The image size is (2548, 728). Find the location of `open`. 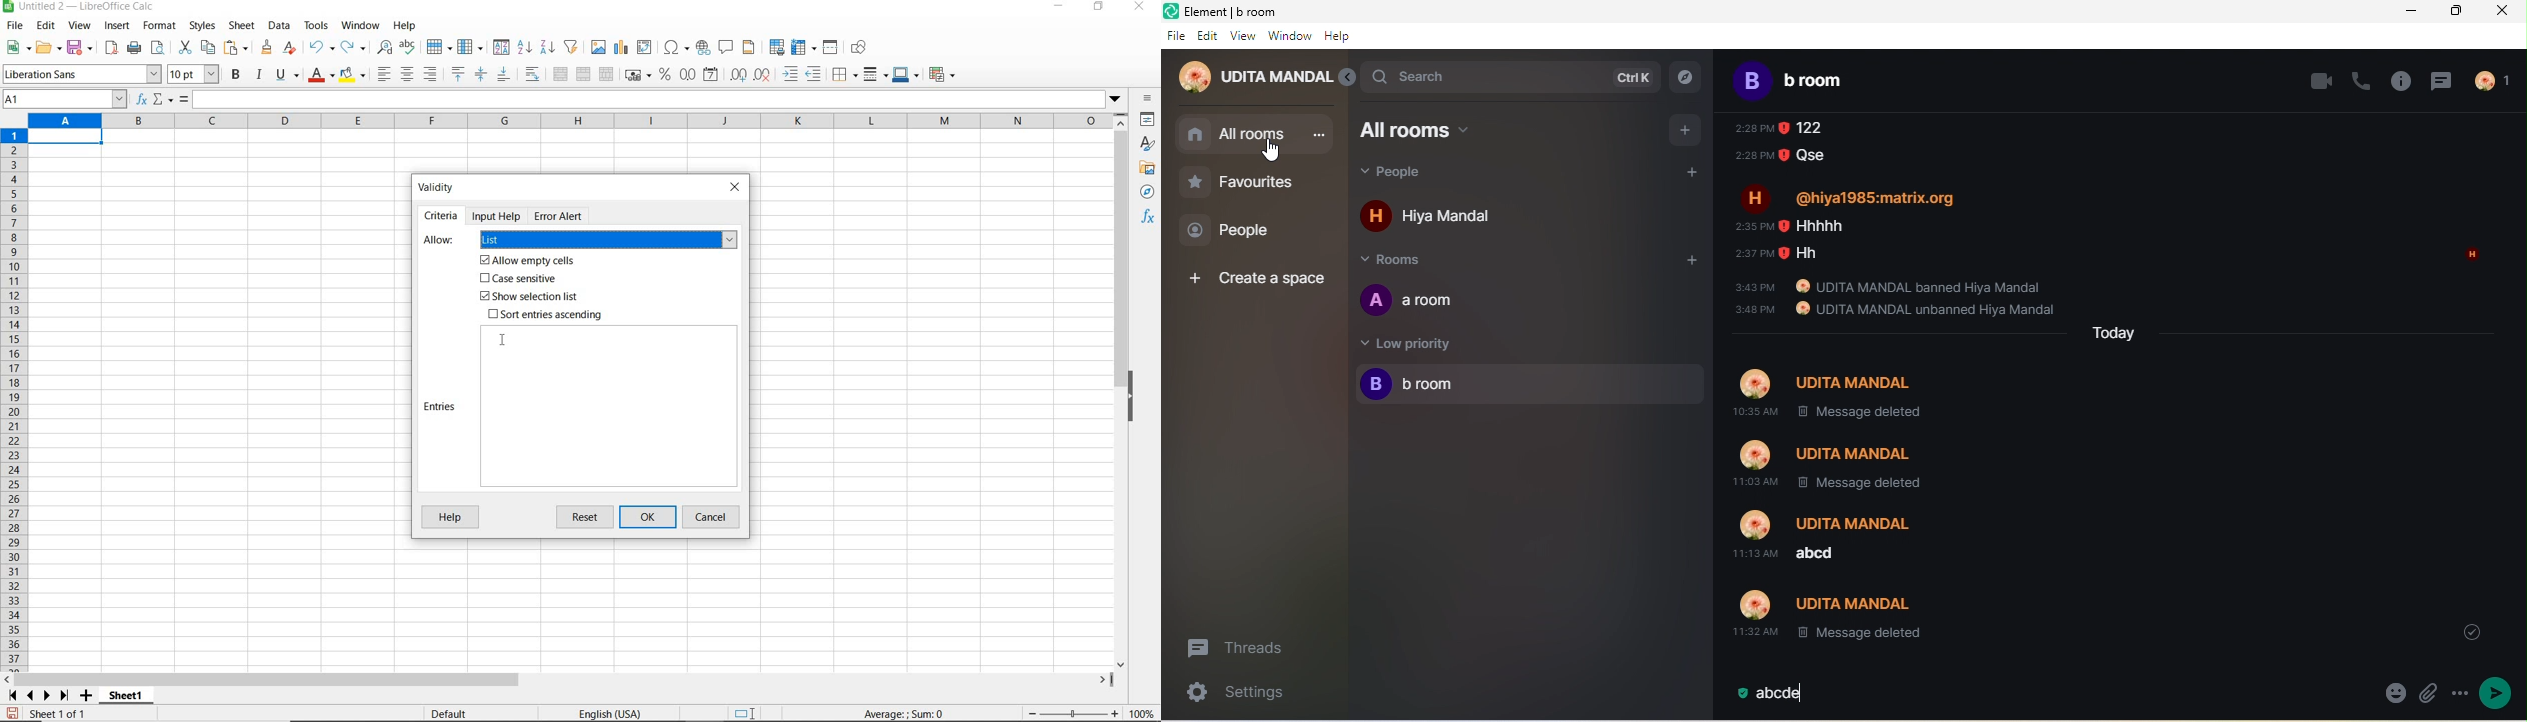

open is located at coordinates (48, 47).